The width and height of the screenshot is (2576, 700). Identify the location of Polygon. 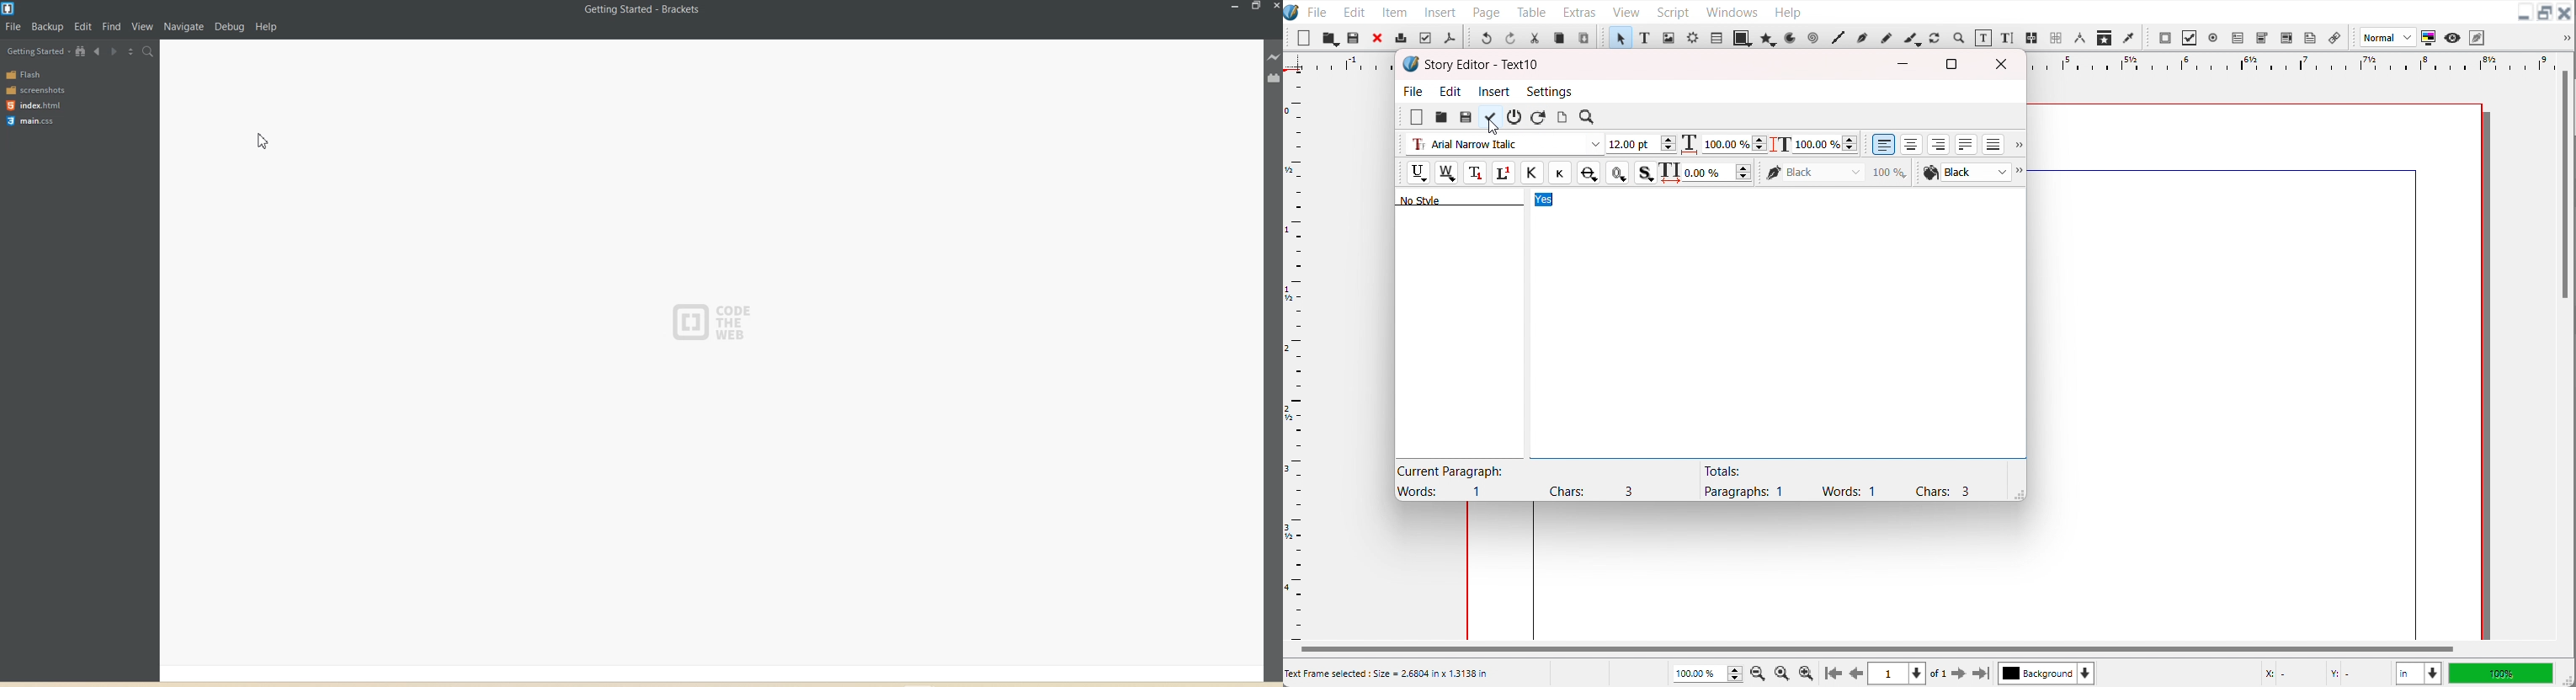
(1769, 38).